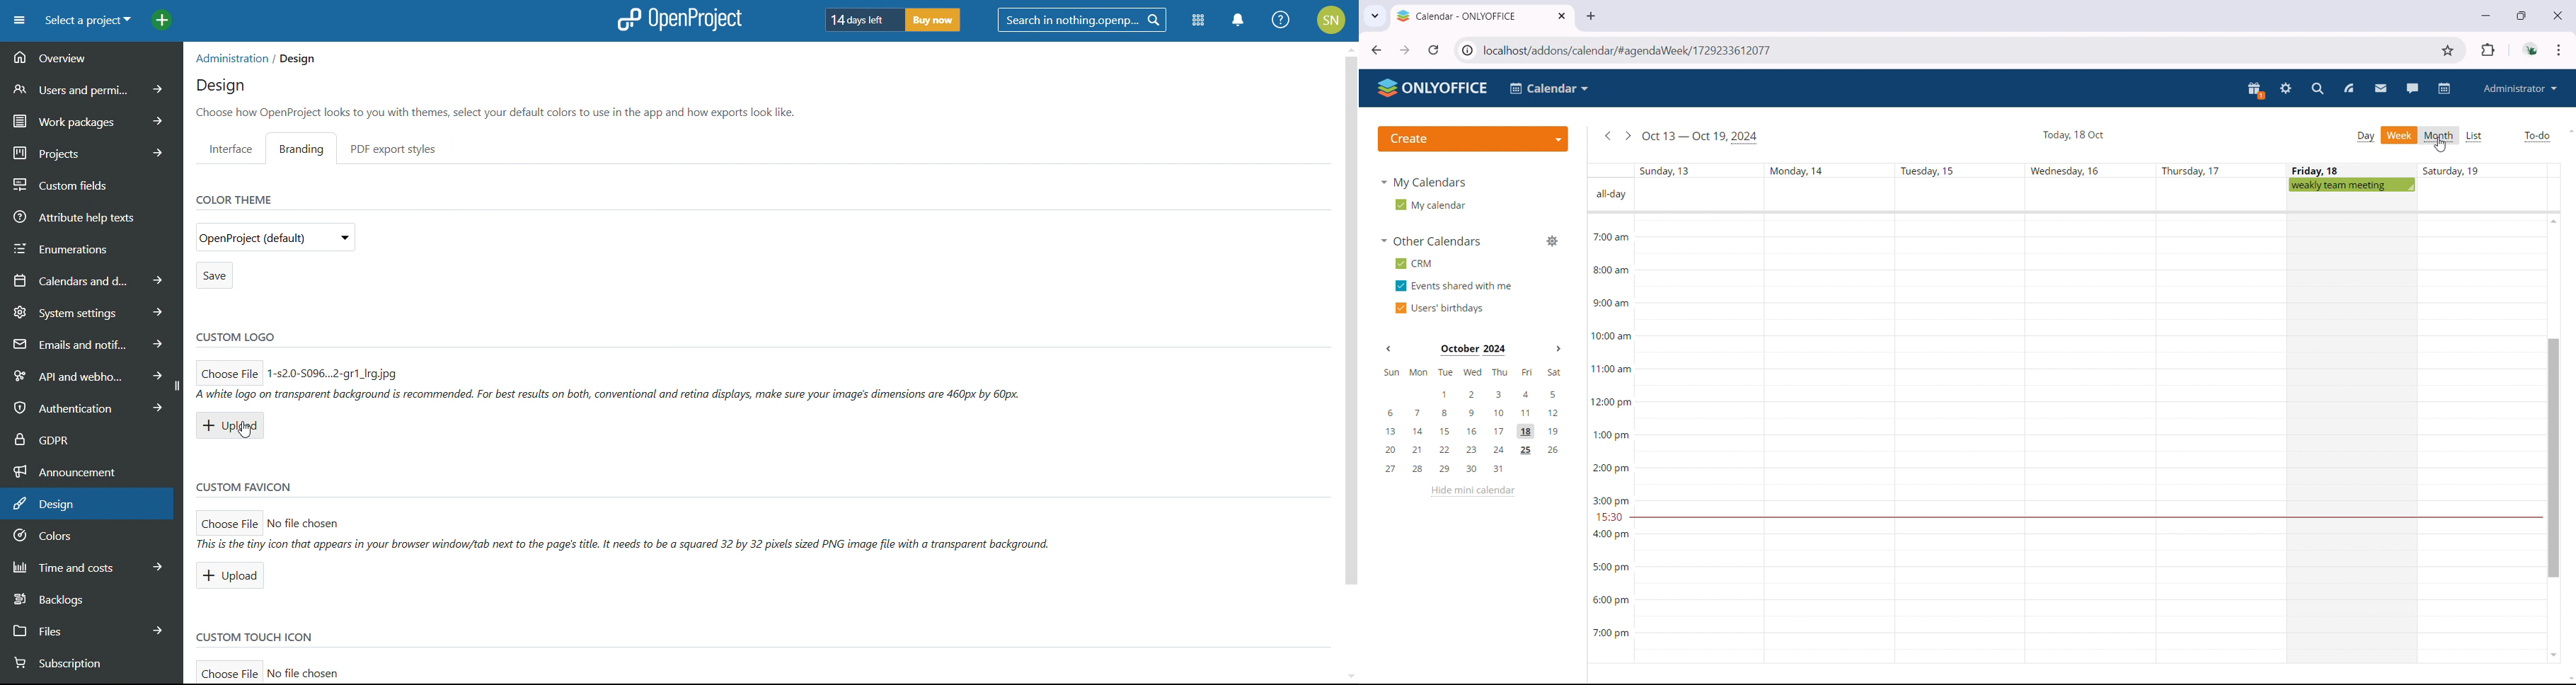 The height and width of the screenshot is (700, 2576). What do you see at coordinates (87, 21) in the screenshot?
I see `select a project` at bounding box center [87, 21].